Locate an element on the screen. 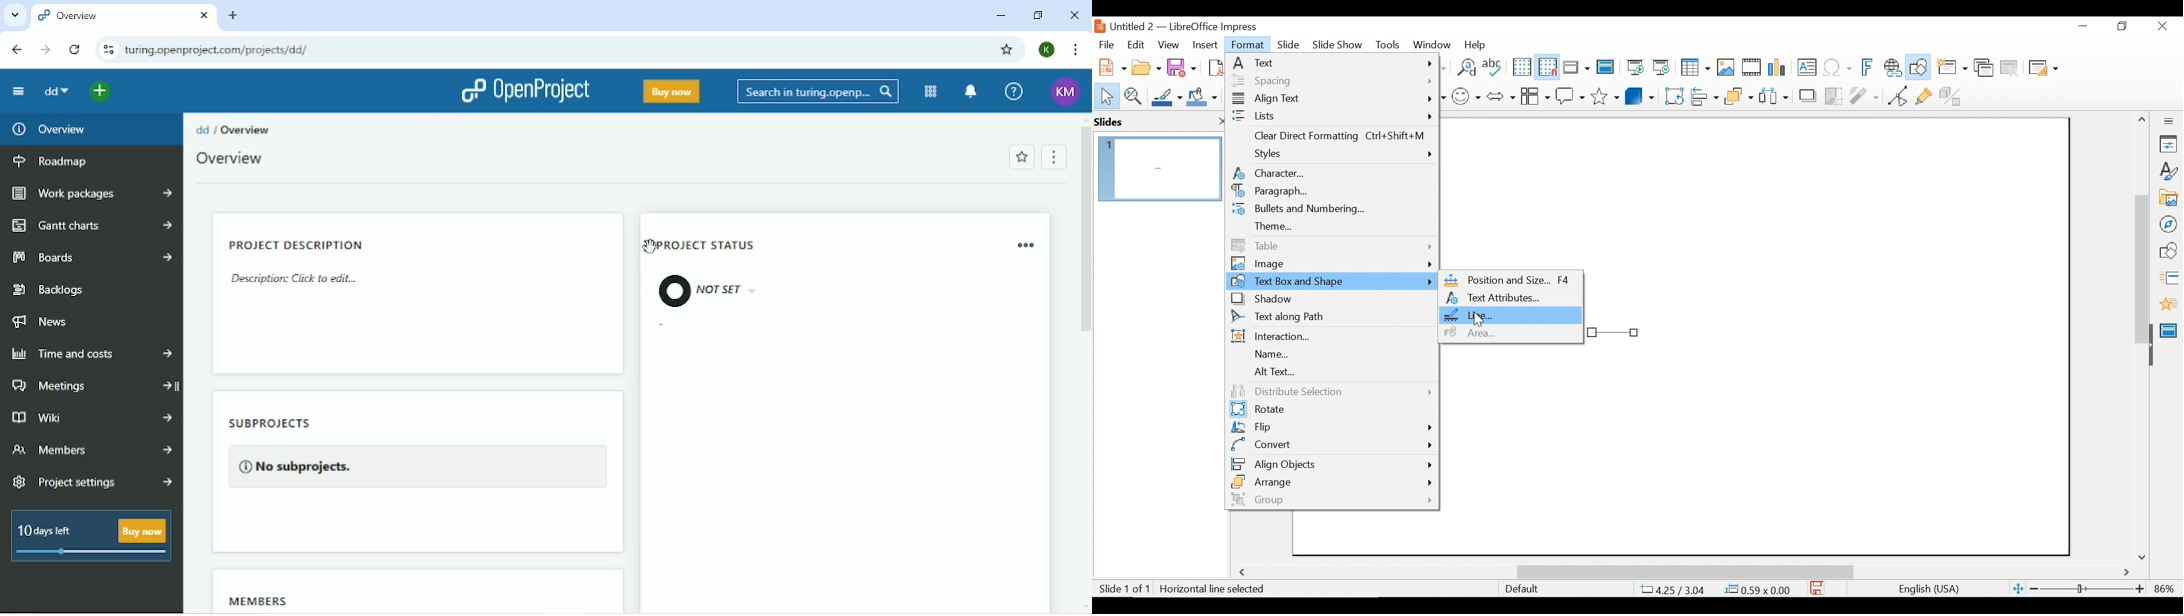  Insert Frontwork is located at coordinates (1869, 68).